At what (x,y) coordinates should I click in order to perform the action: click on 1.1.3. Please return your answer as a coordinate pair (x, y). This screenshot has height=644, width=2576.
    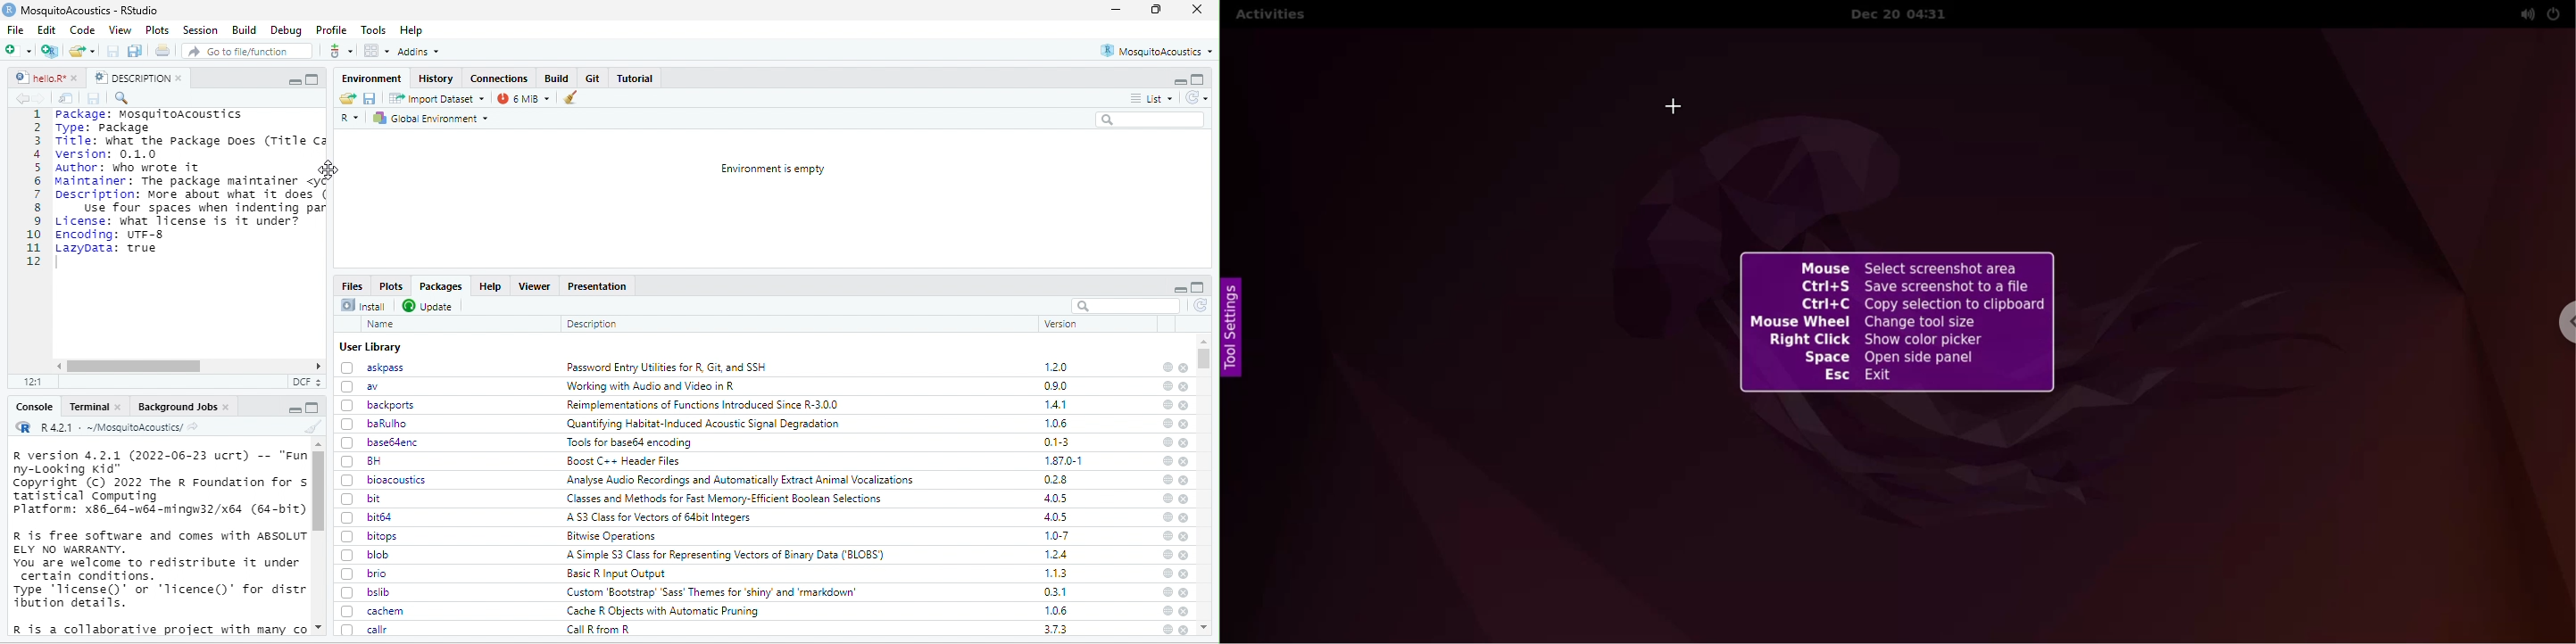
    Looking at the image, I should click on (1057, 573).